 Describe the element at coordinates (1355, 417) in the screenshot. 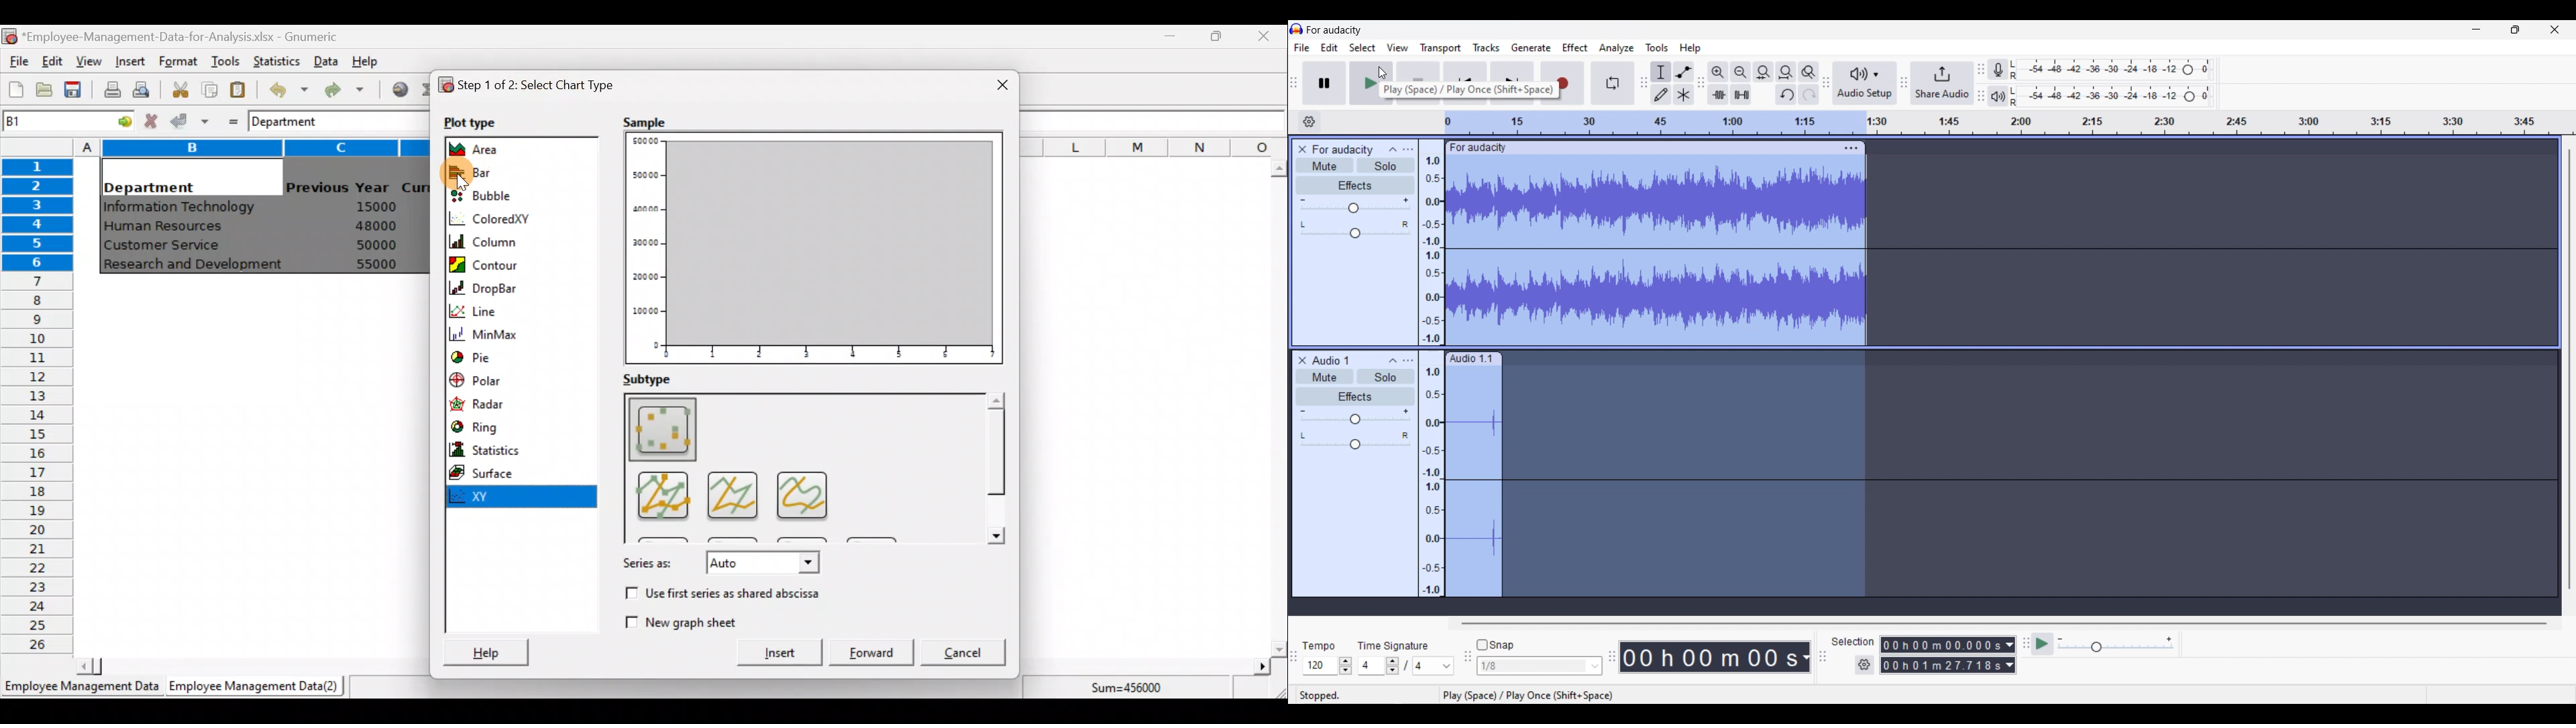

I see `gain` at that location.